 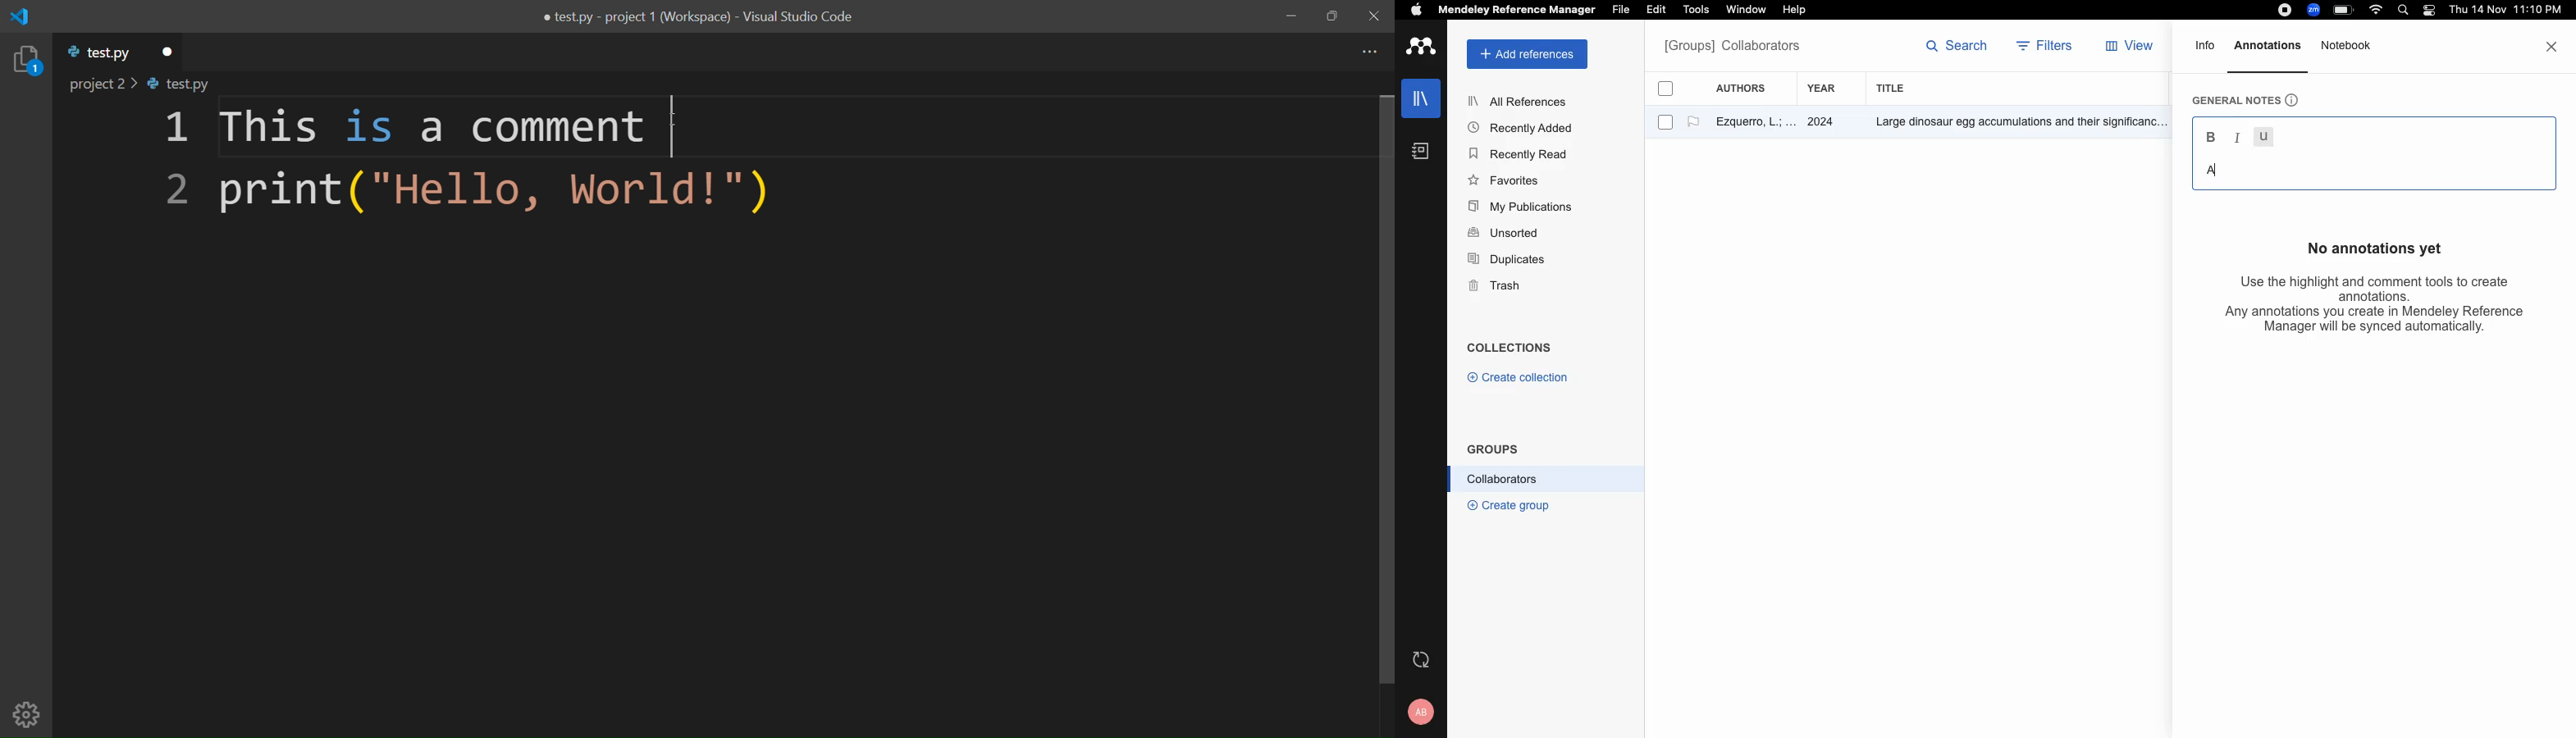 I want to click on year, so click(x=1830, y=89).